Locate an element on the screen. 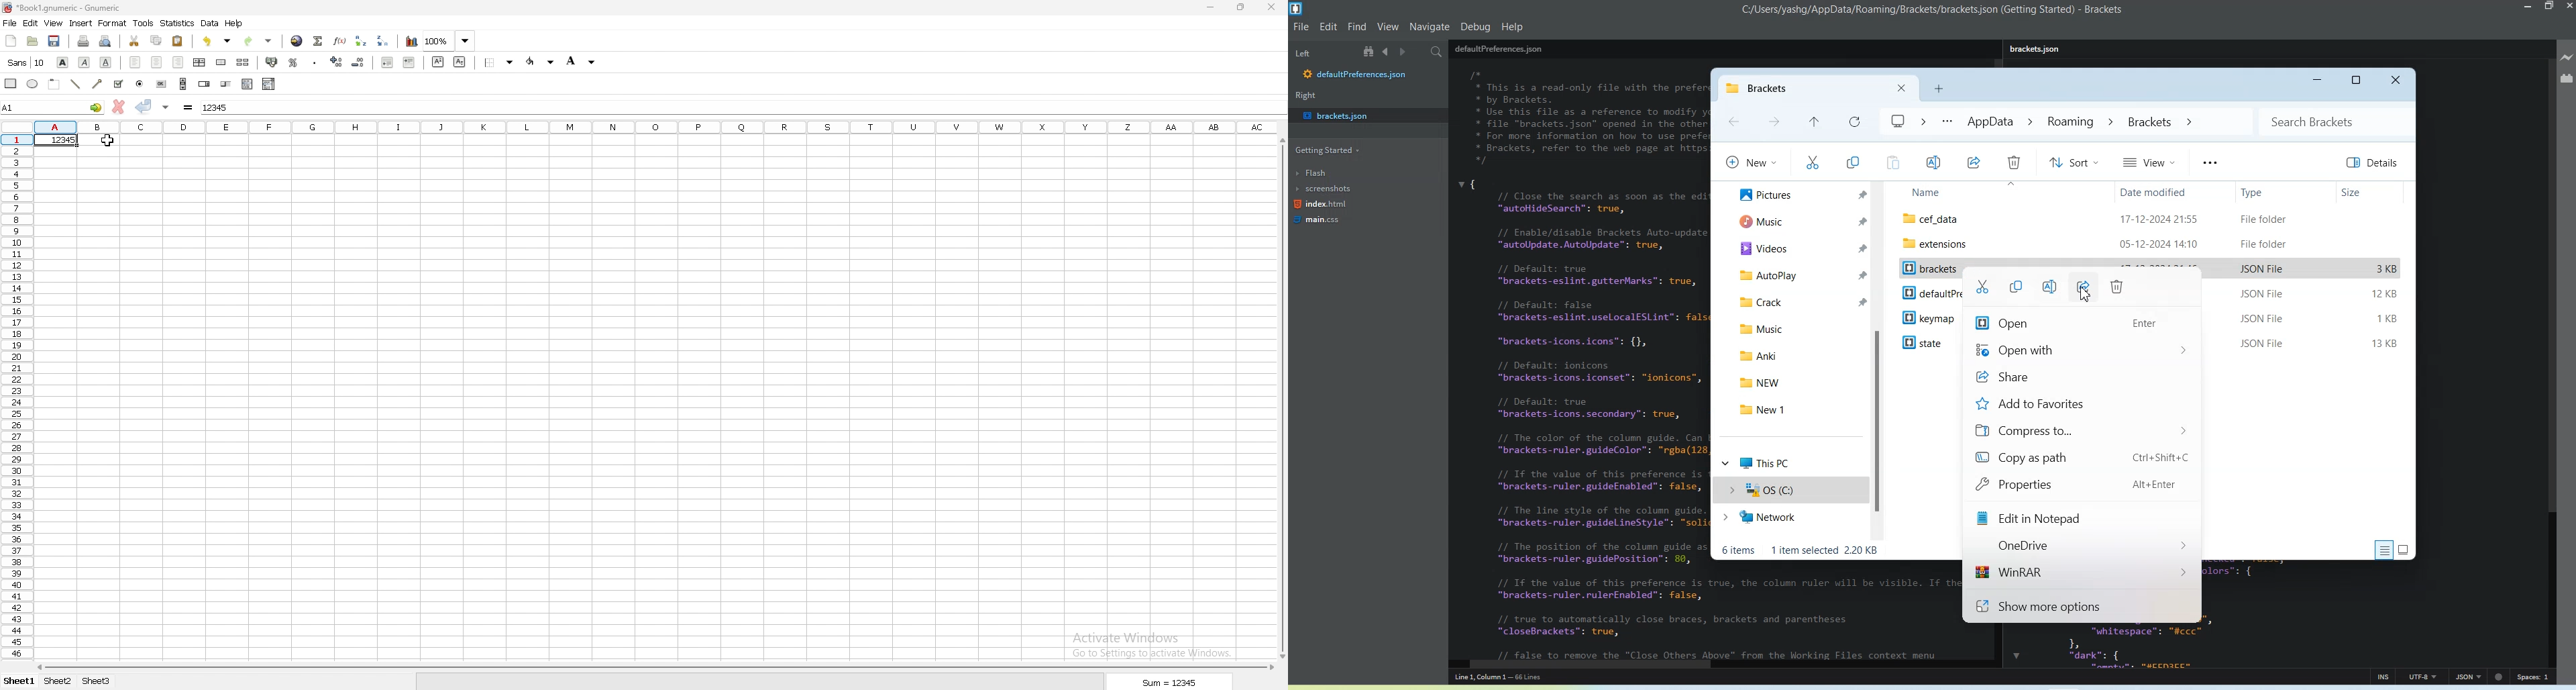 Image resolution: width=2576 pixels, height=700 pixels. font is located at coordinates (28, 62).